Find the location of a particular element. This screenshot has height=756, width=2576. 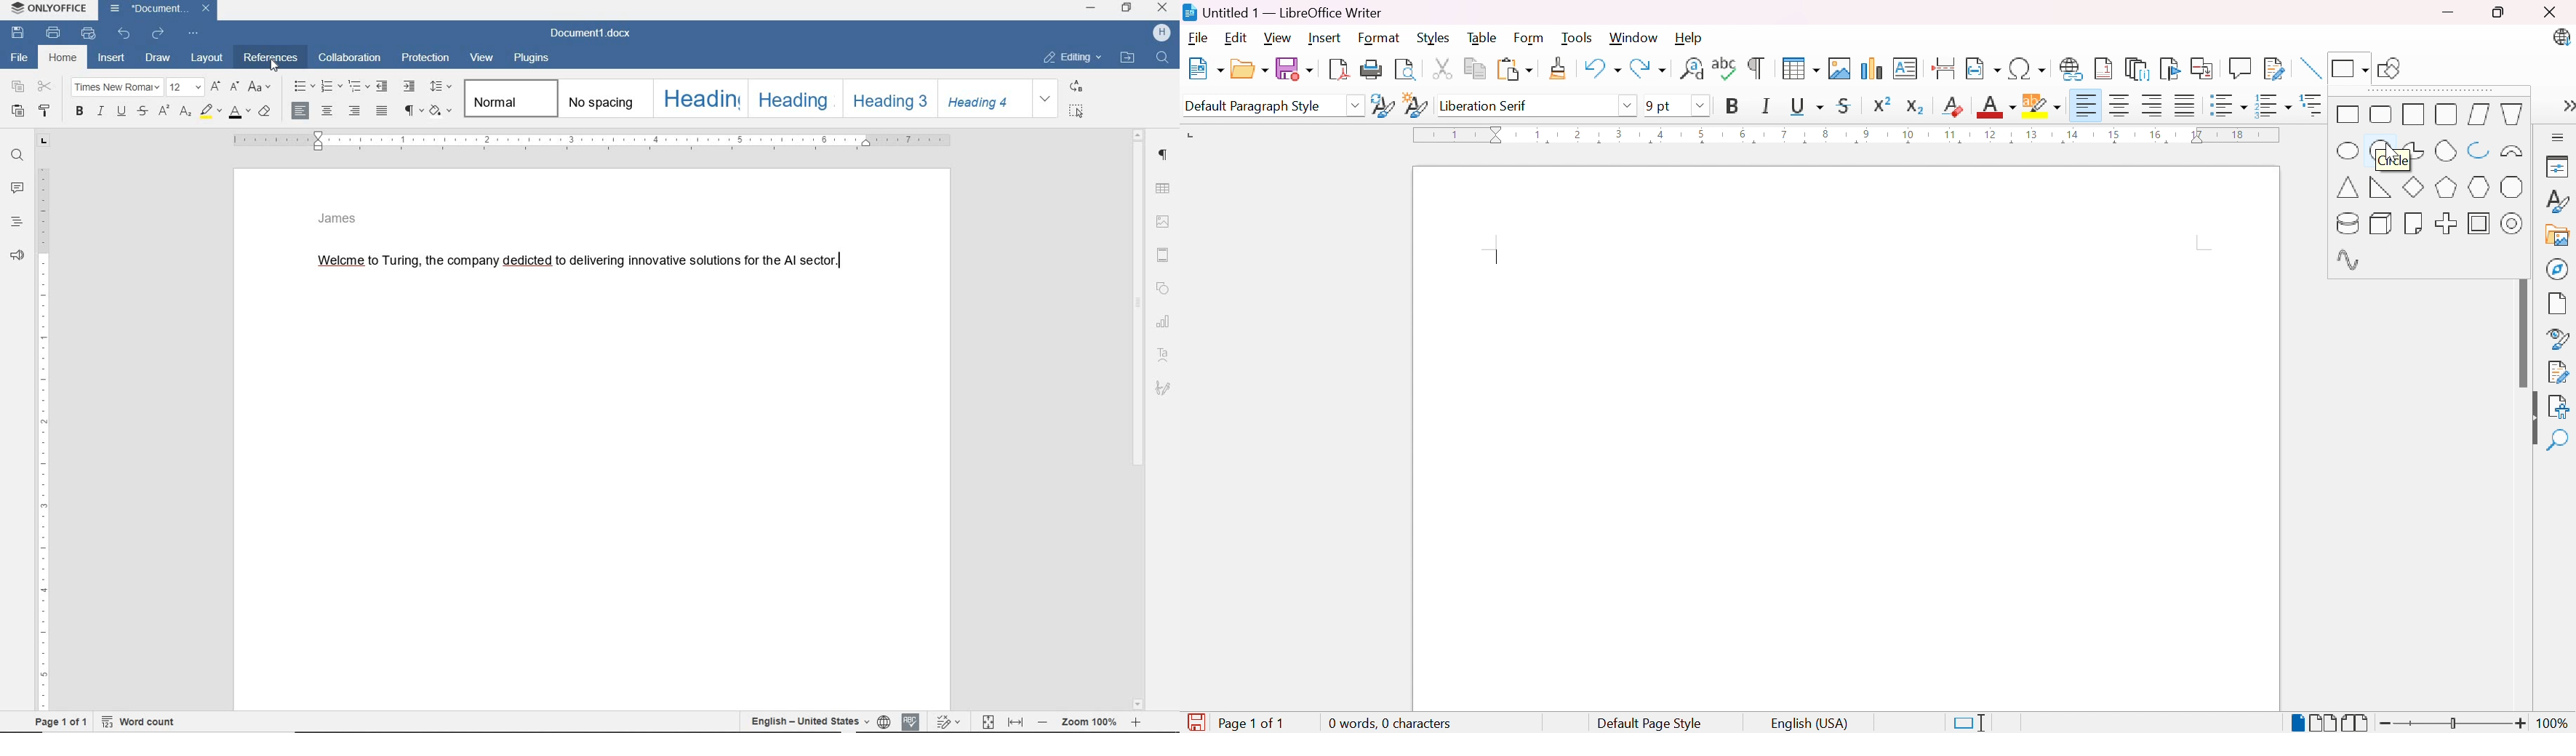

Insert is located at coordinates (1327, 39).